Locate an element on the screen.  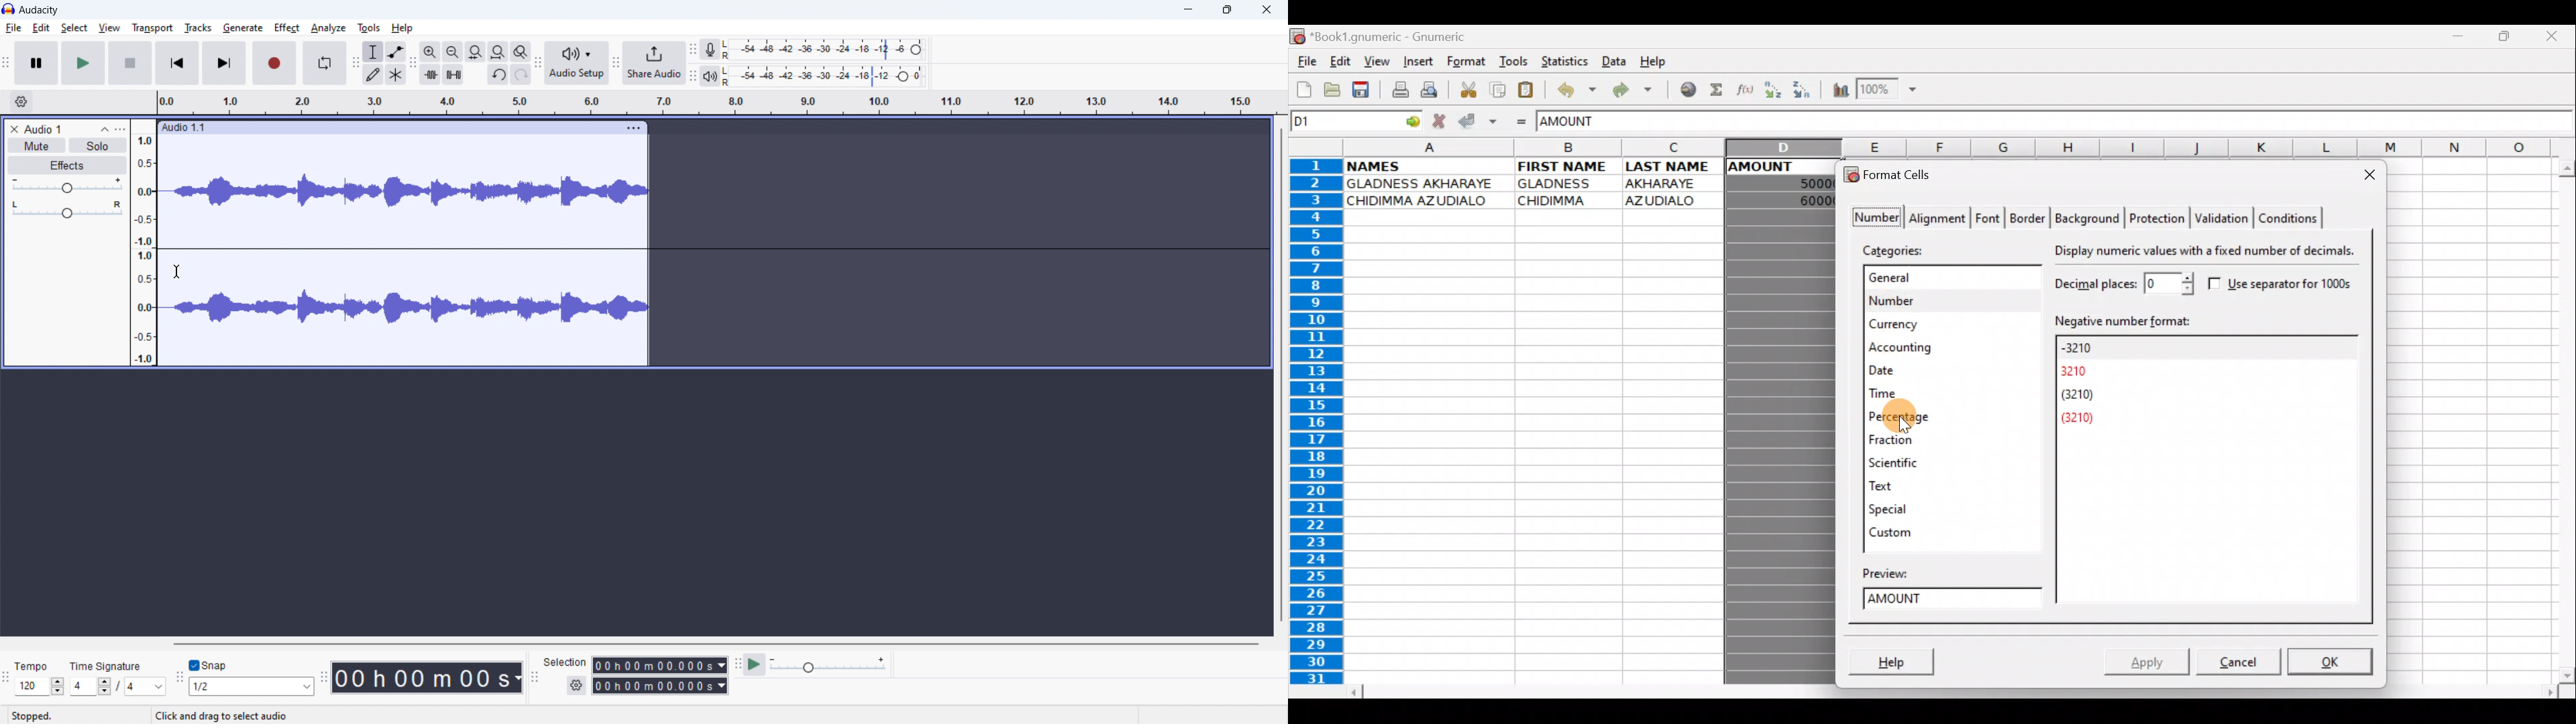
remove track is located at coordinates (14, 129).